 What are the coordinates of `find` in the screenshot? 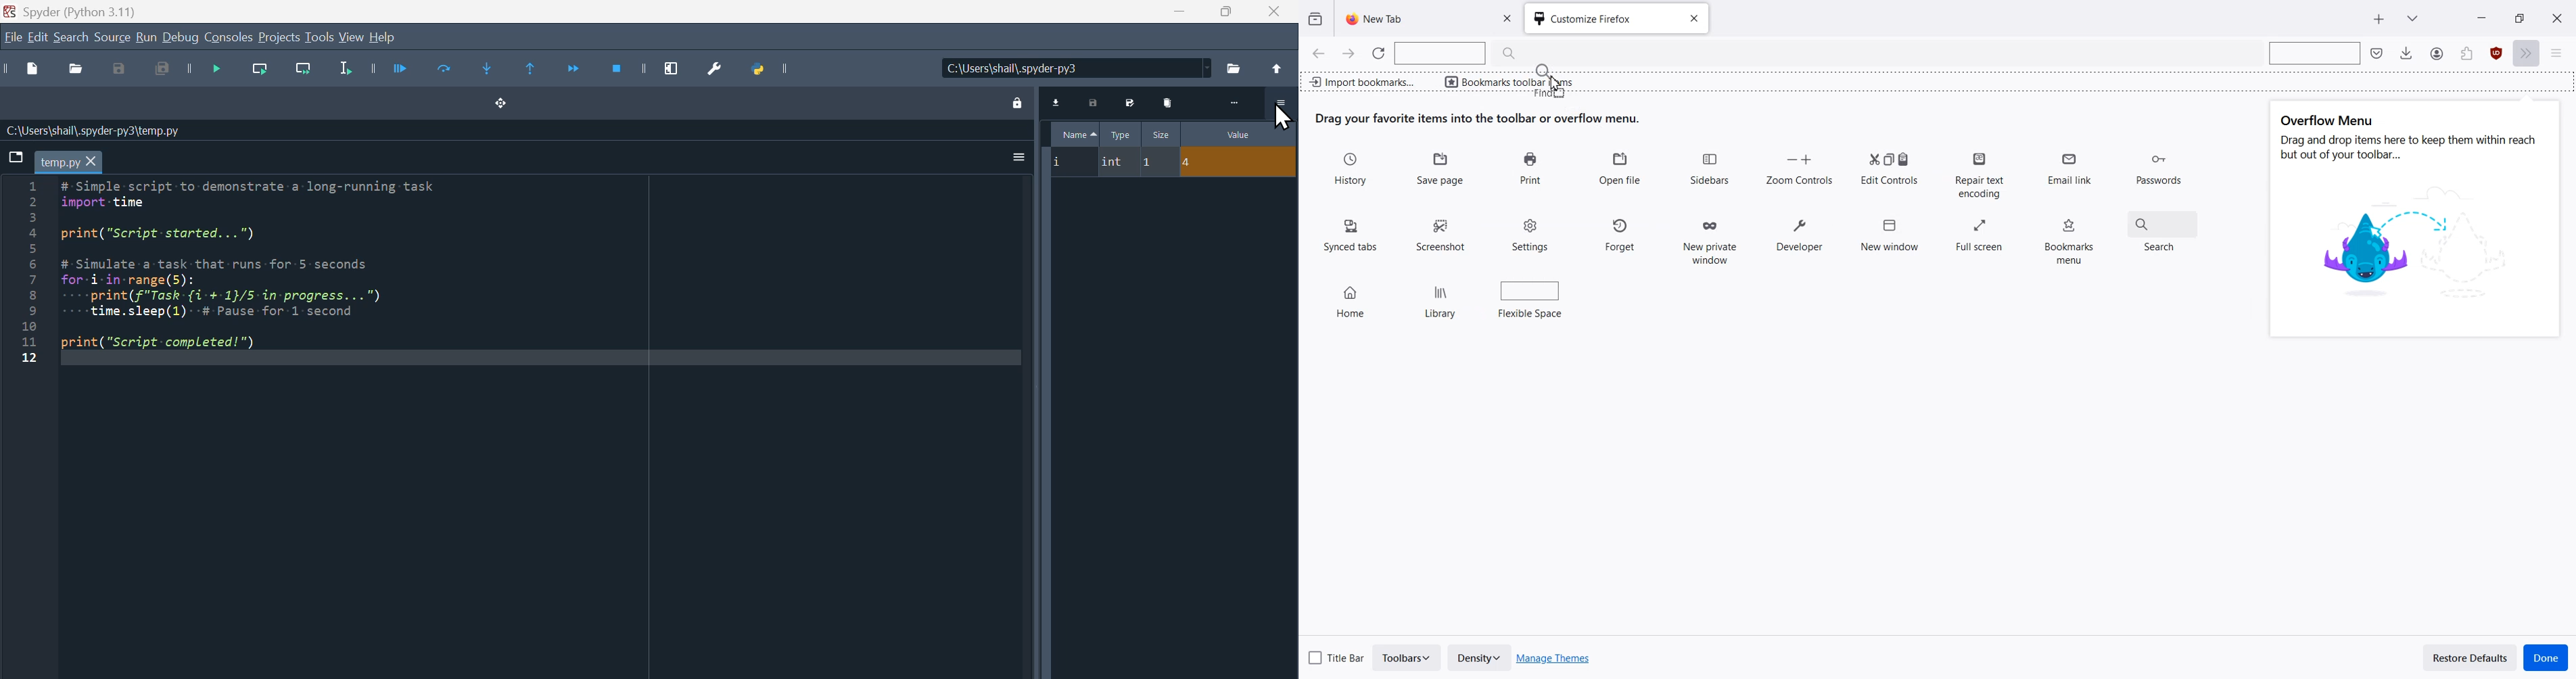 It's located at (1549, 96).